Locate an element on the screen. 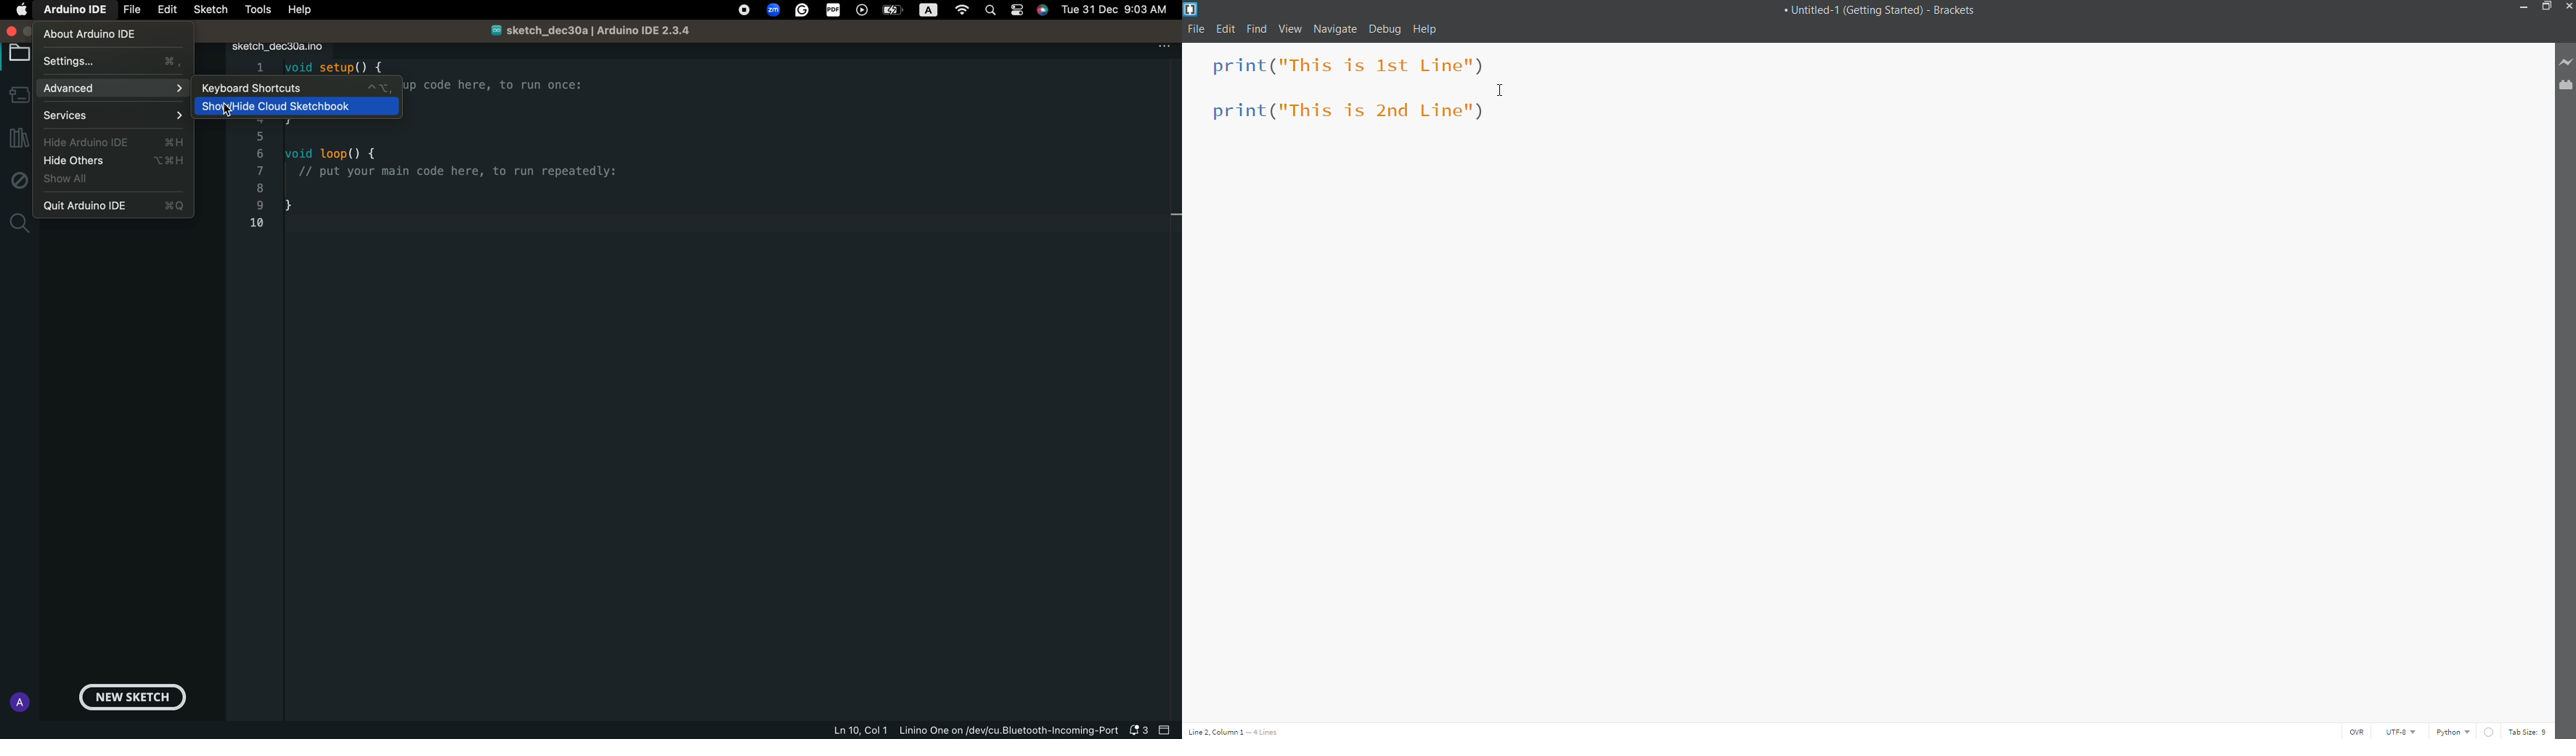 This screenshot has height=756, width=2576. Extension Manager is located at coordinates (2565, 86).